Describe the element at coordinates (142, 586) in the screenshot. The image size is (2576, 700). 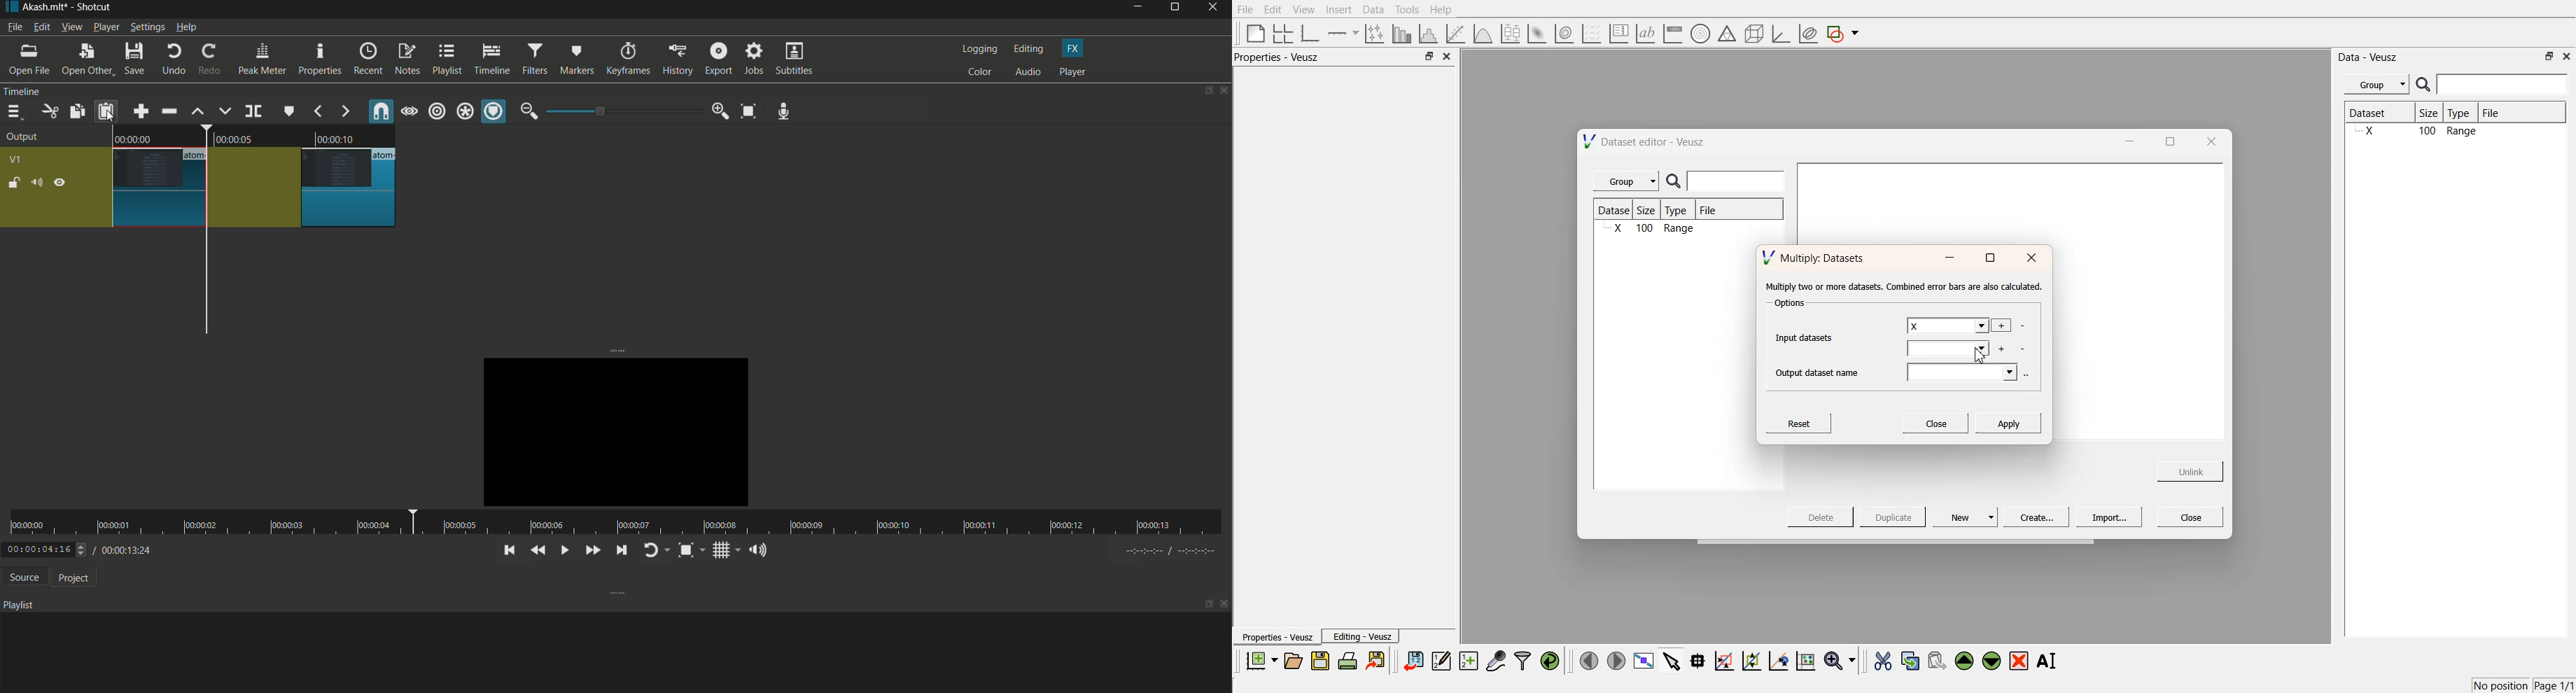
I see `total time` at that location.